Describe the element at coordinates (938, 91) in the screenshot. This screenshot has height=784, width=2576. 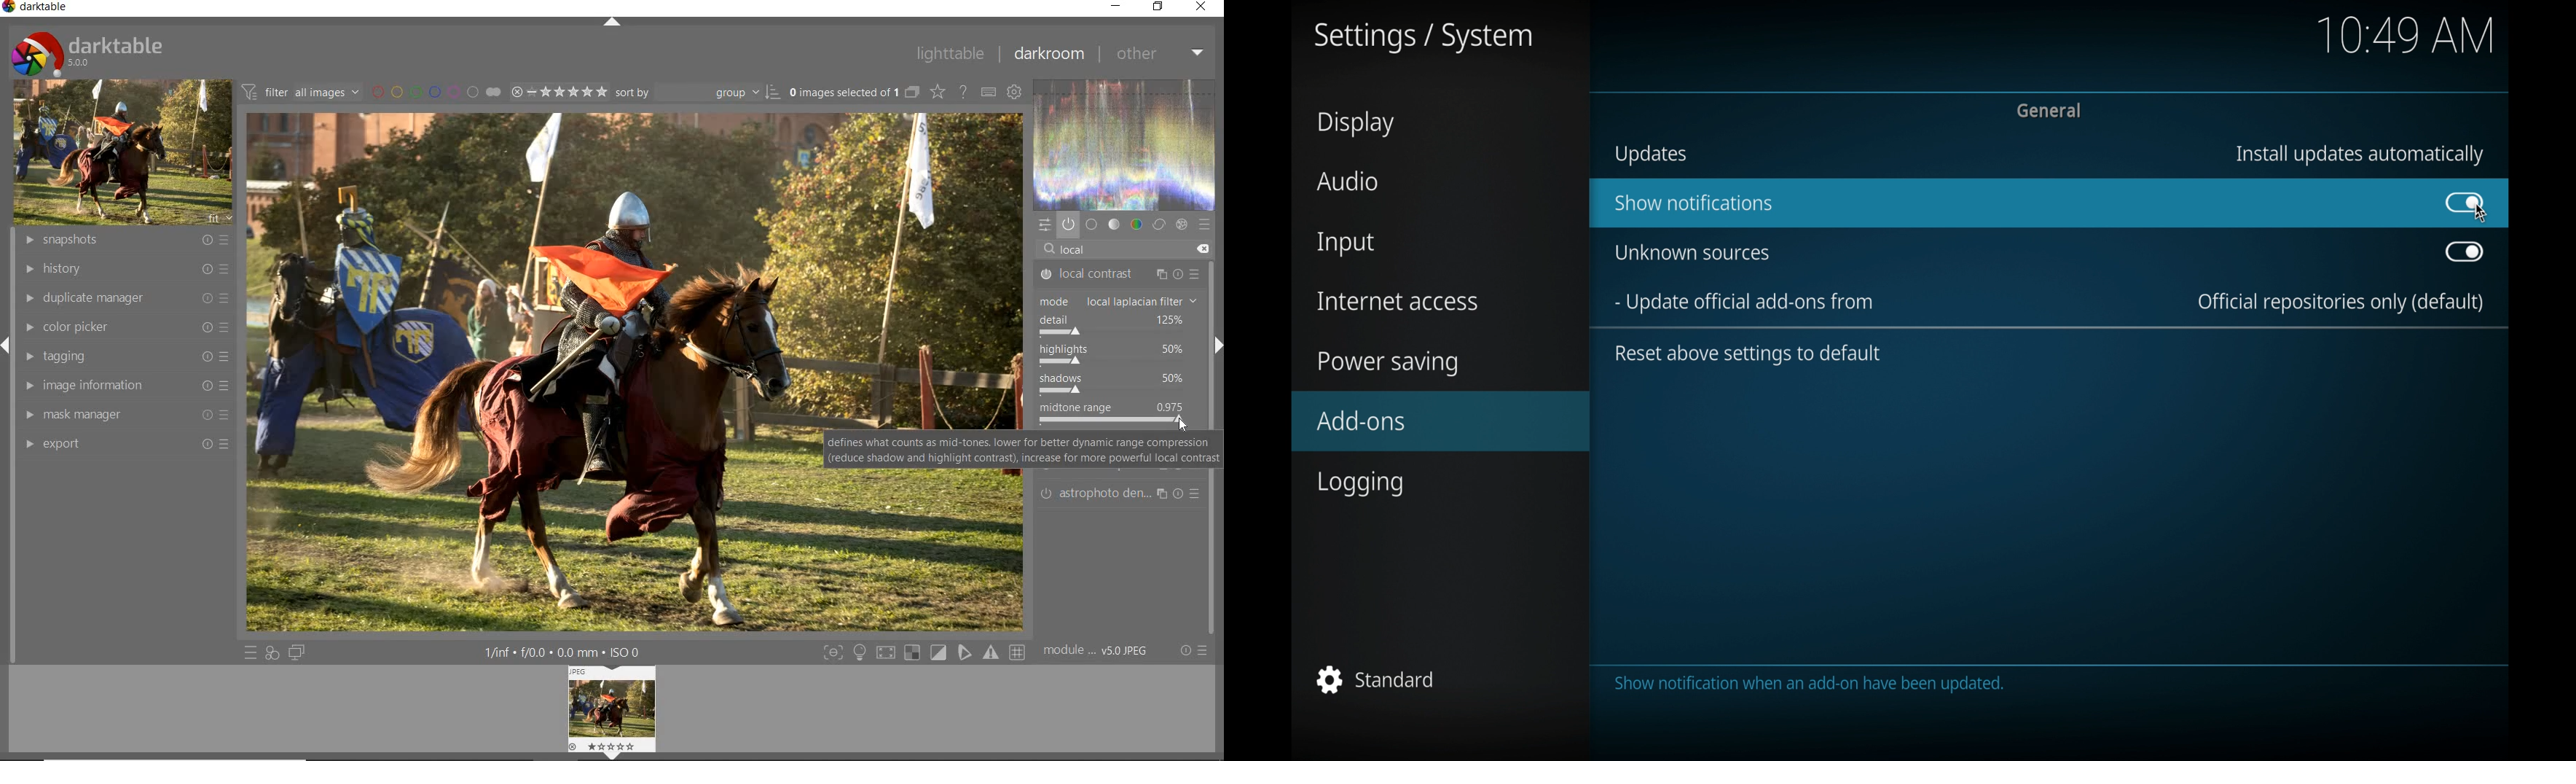
I see `change type of overlays` at that location.